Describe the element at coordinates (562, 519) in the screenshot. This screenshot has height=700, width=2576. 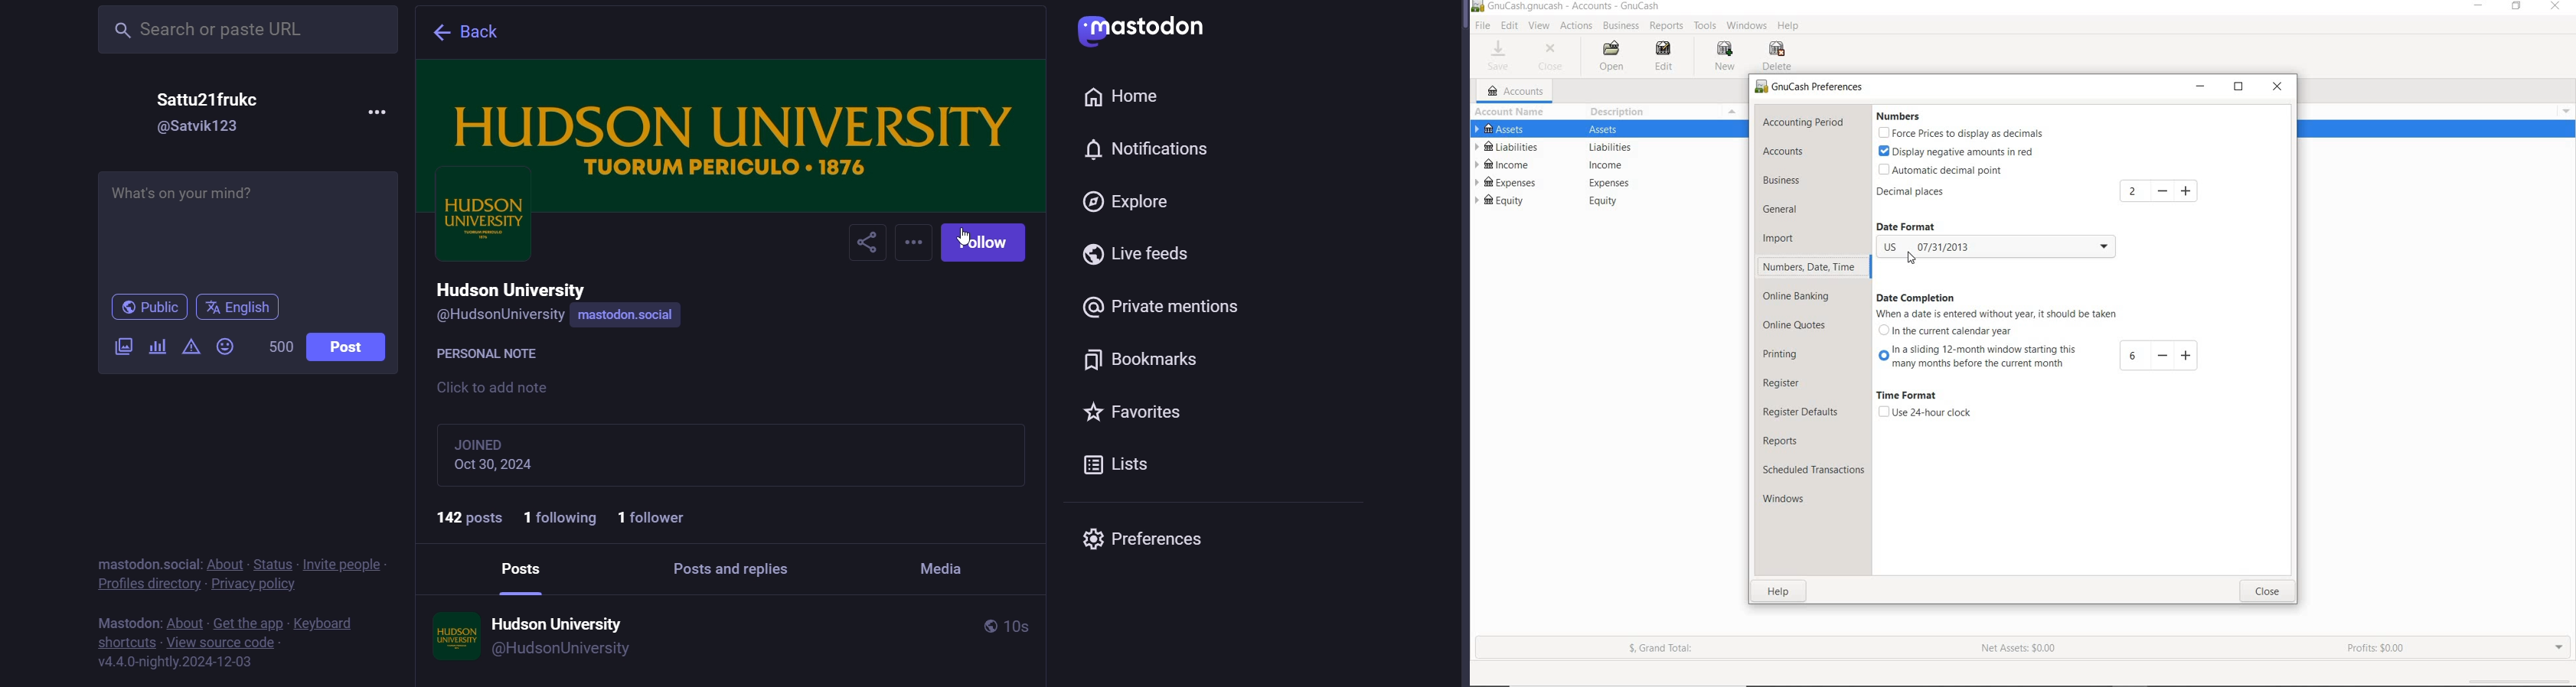
I see `1 following` at that location.